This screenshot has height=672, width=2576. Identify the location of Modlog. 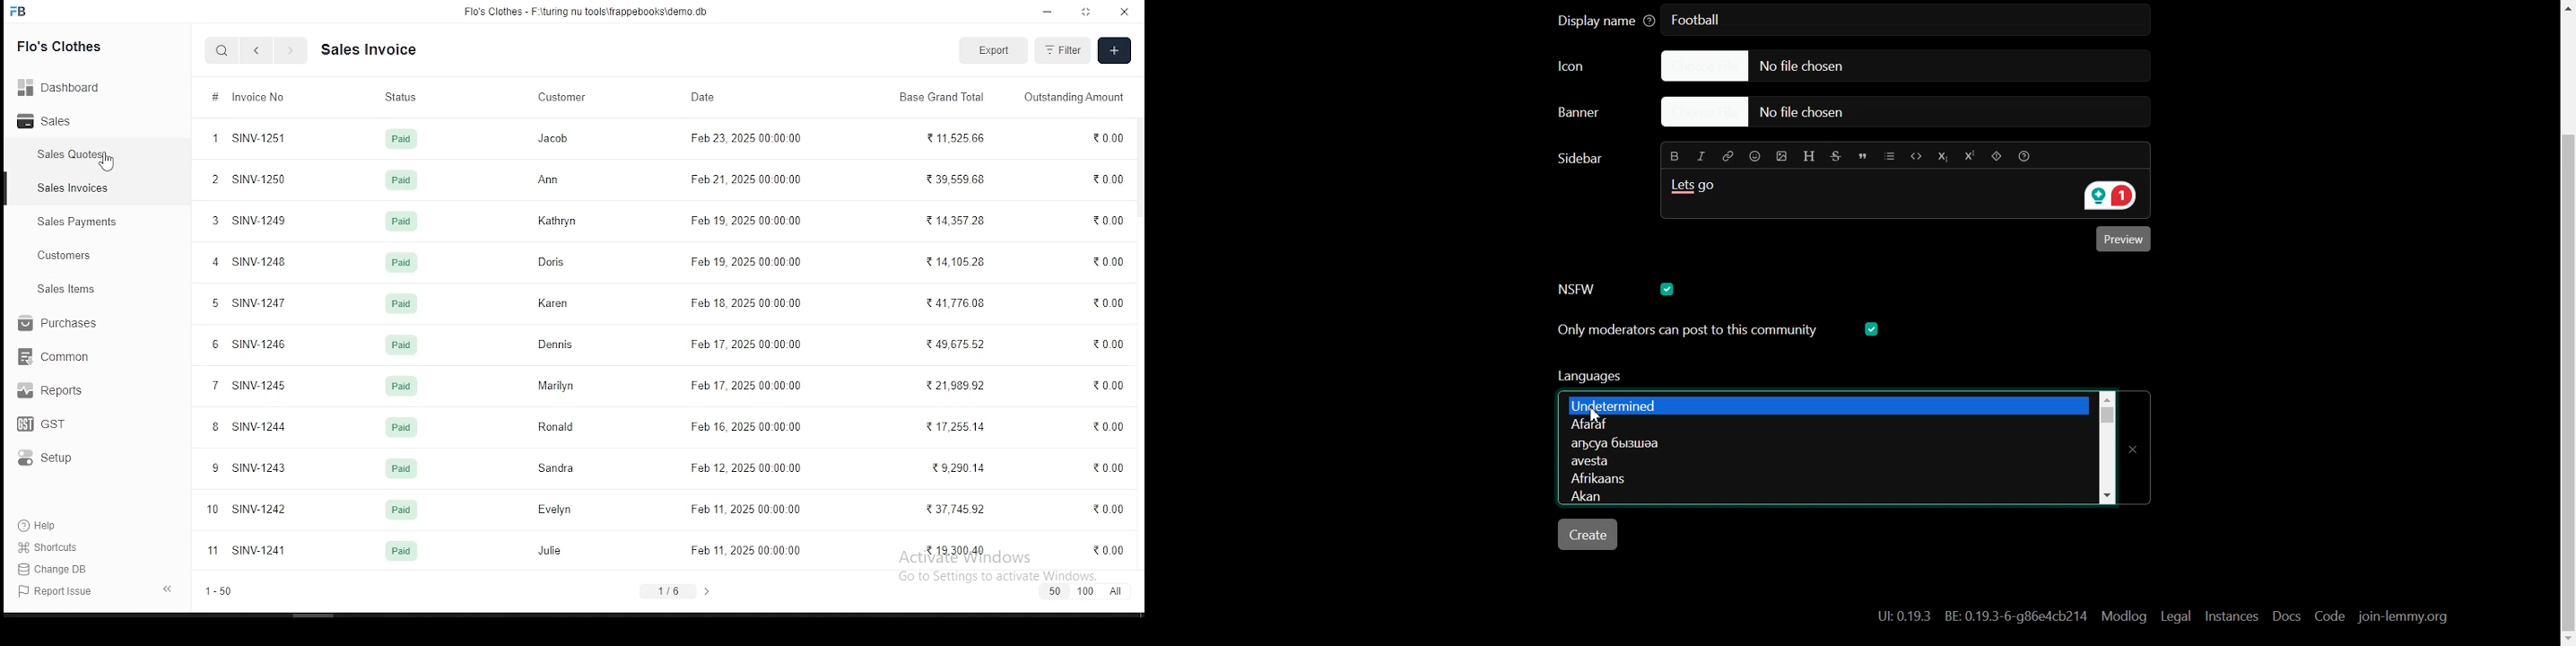
(2124, 615).